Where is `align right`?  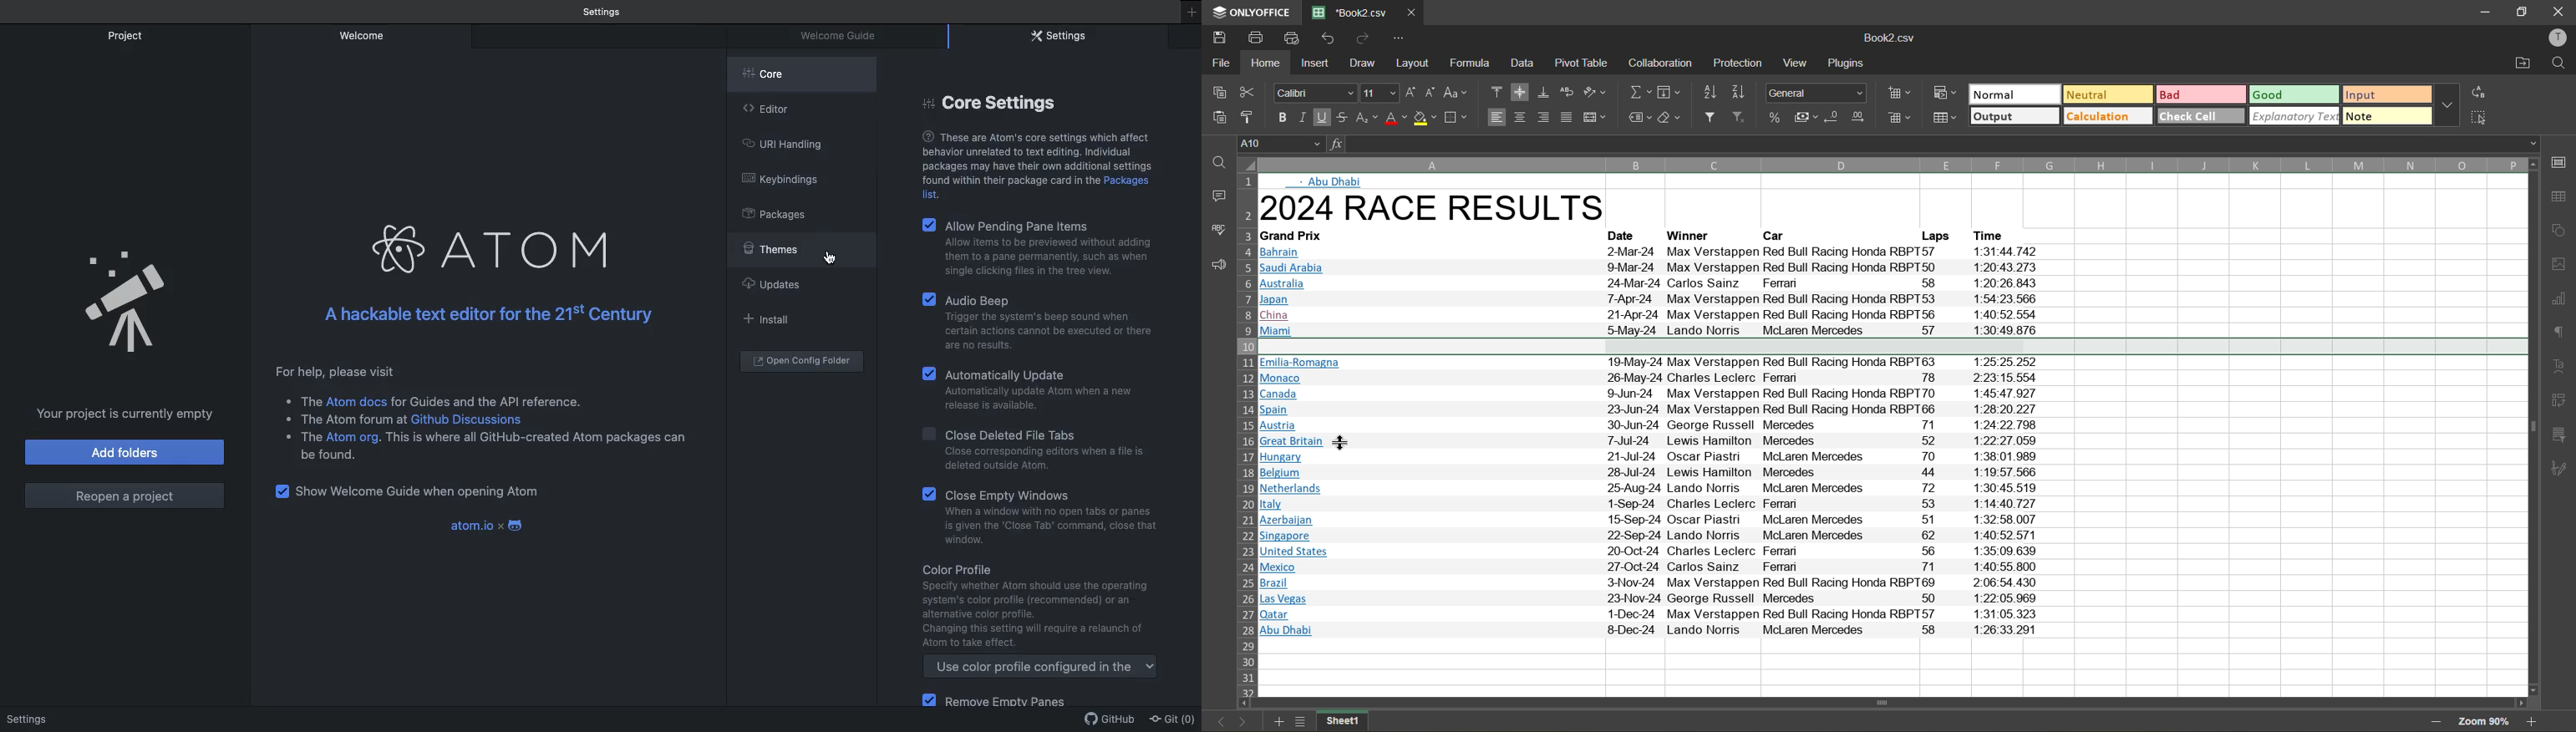 align right is located at coordinates (1542, 117).